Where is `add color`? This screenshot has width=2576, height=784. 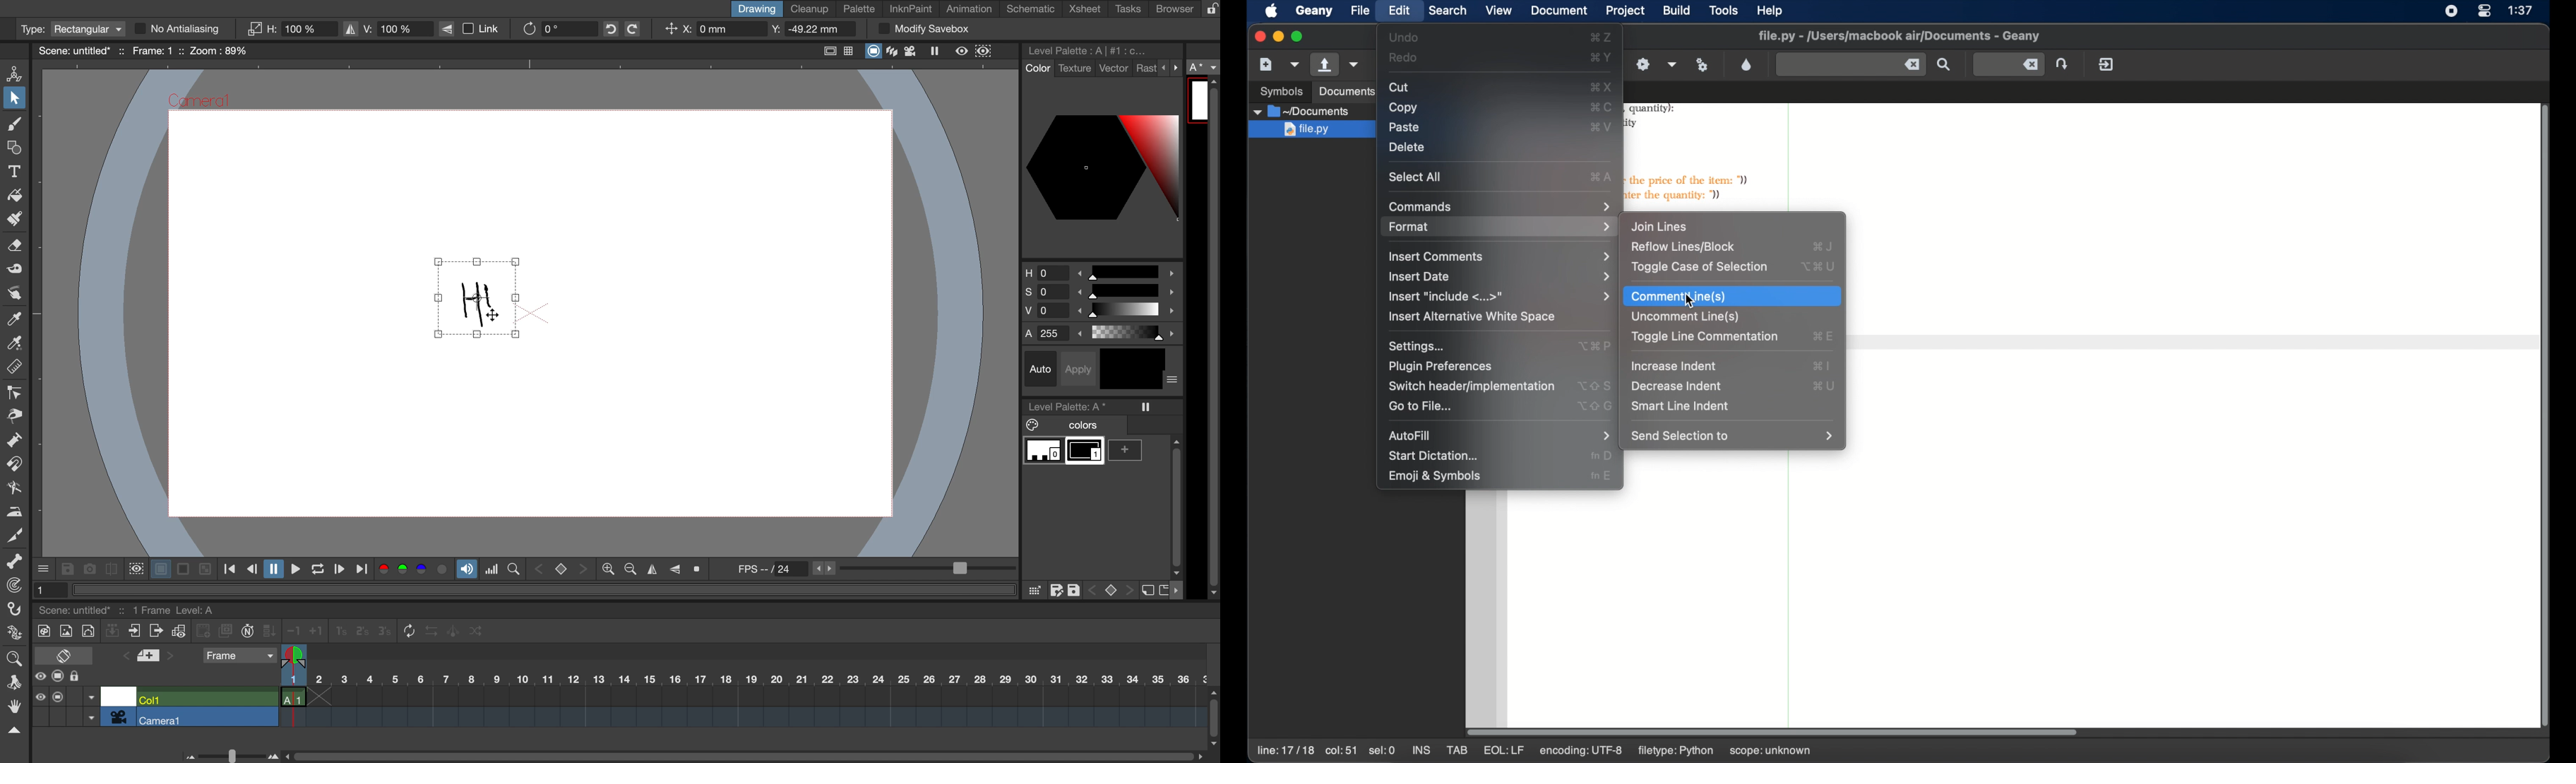 add color is located at coordinates (1129, 450).